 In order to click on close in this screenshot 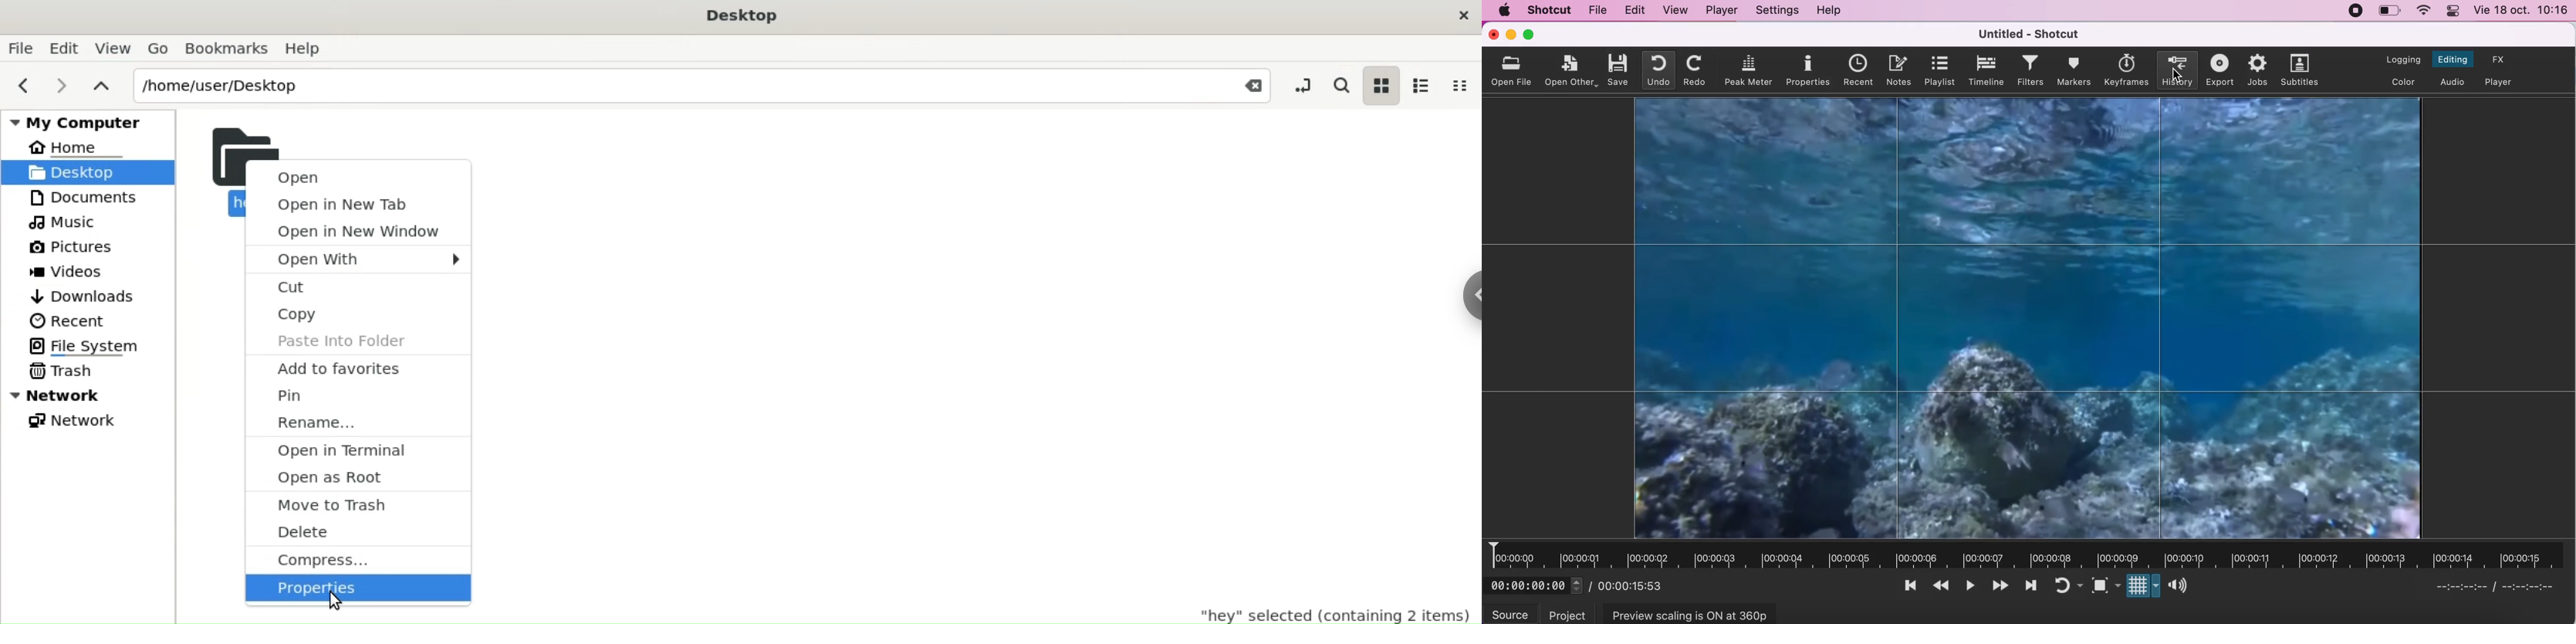, I will do `click(1490, 35)`.